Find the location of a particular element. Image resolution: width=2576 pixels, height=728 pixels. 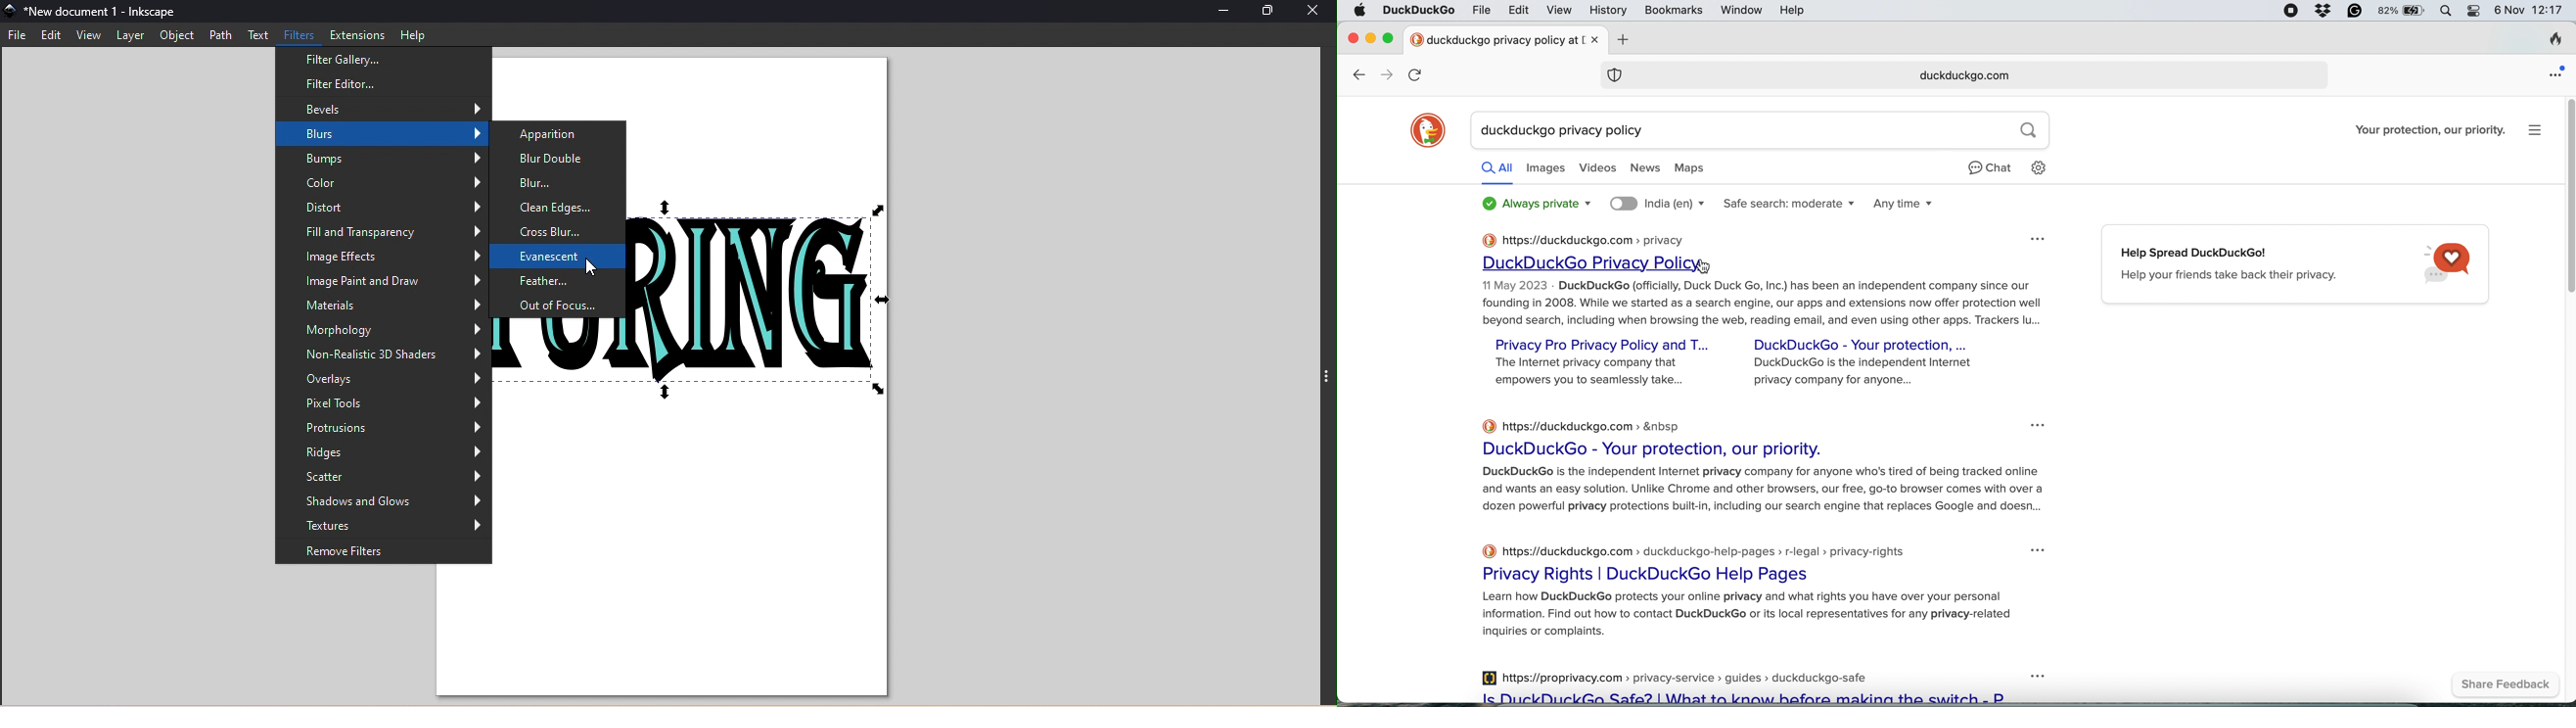

always private is located at coordinates (1527, 203).